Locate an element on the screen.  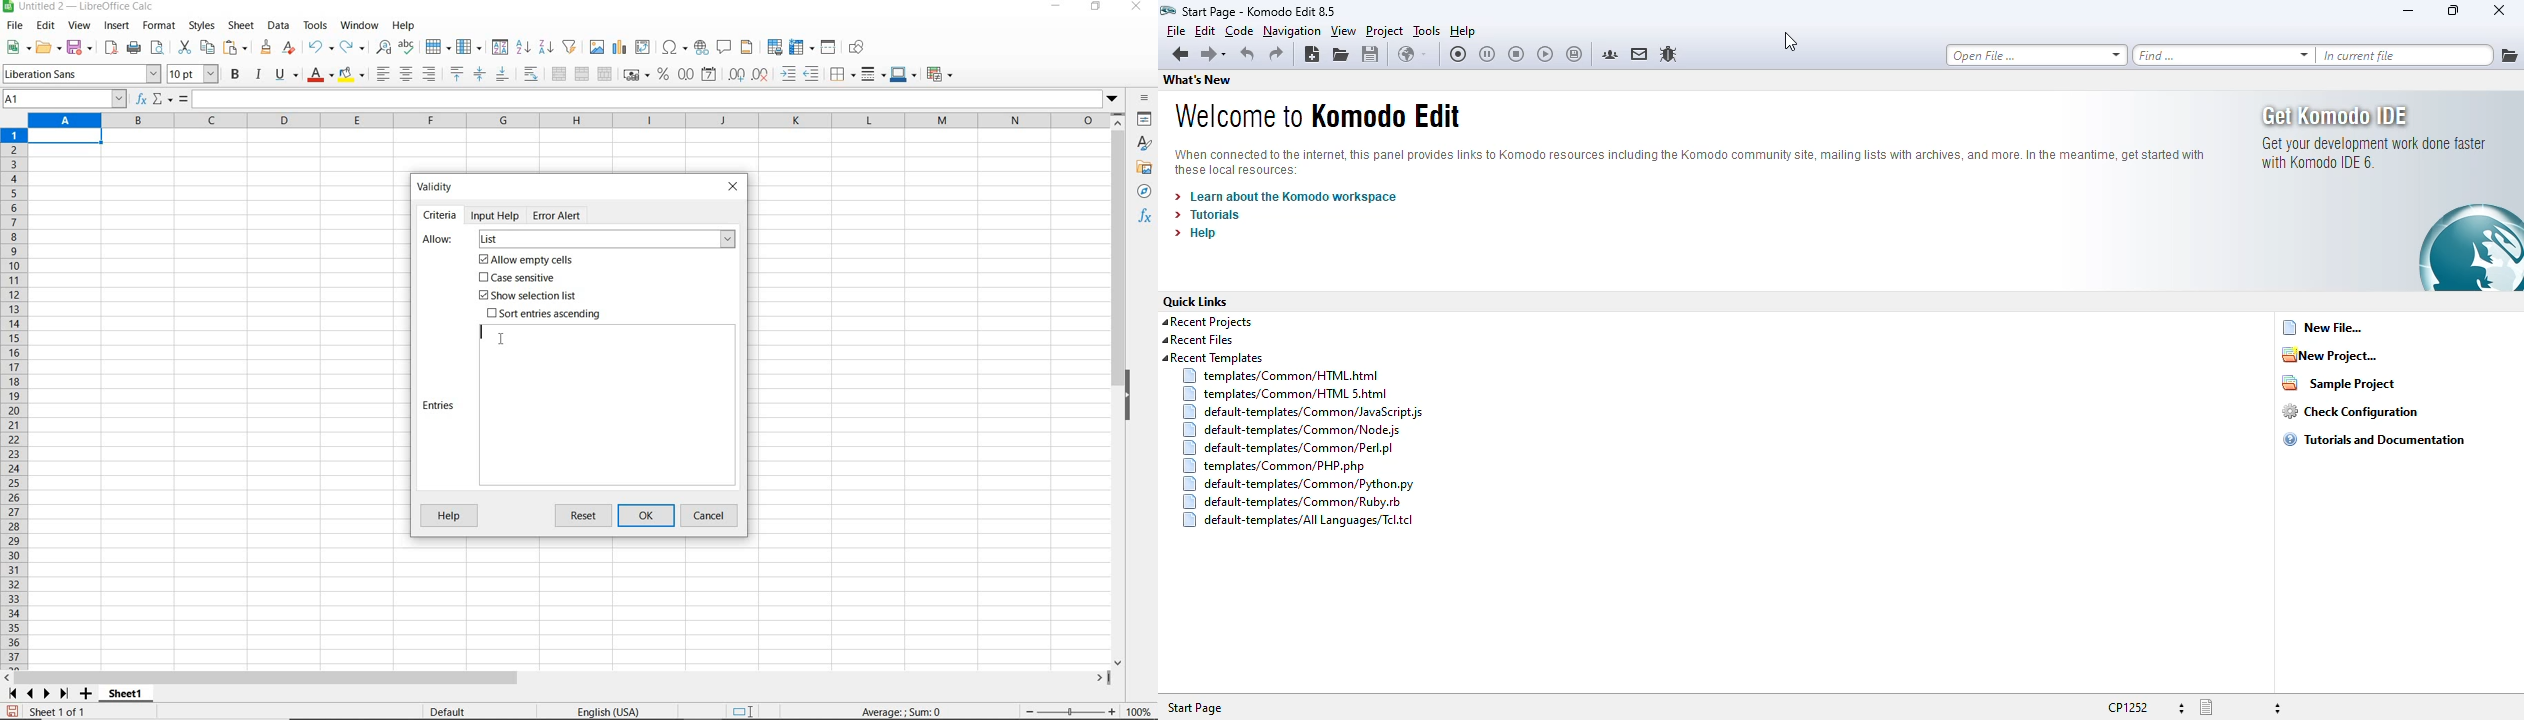
background color is located at coordinates (351, 76).